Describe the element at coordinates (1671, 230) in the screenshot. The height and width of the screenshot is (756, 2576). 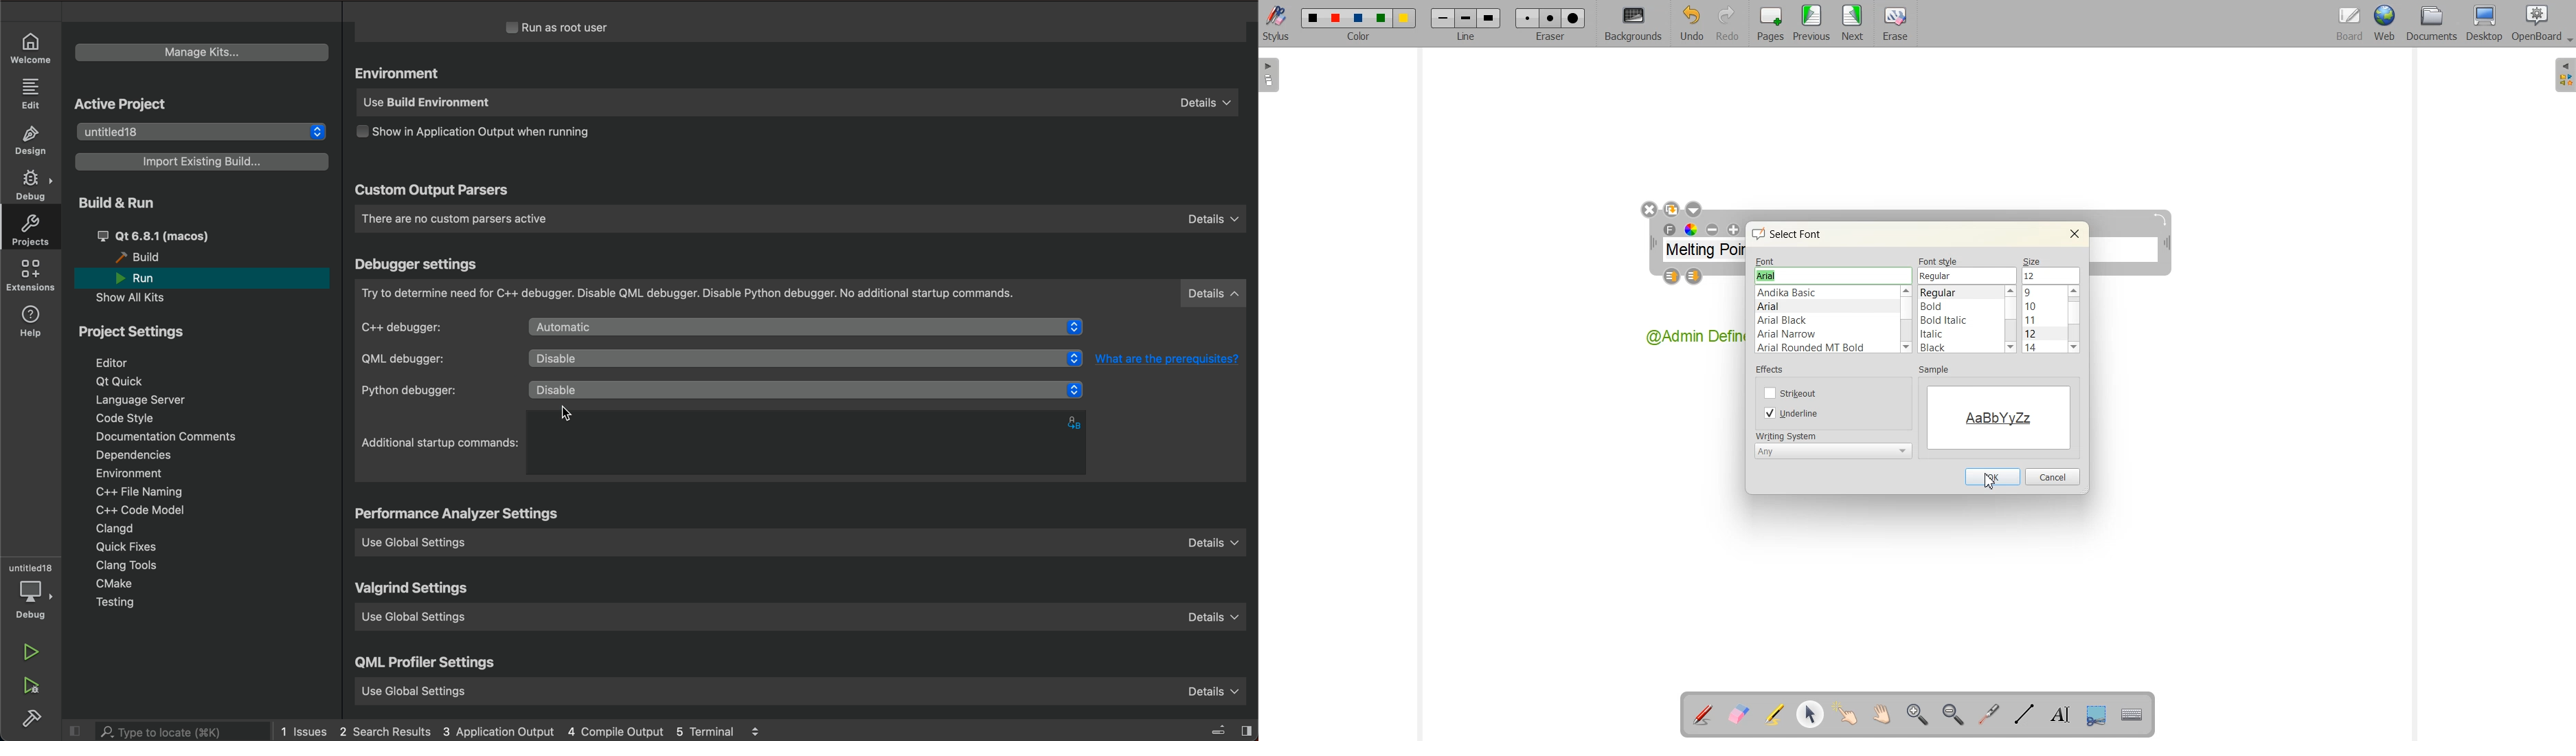
I see `Font Text ` at that location.